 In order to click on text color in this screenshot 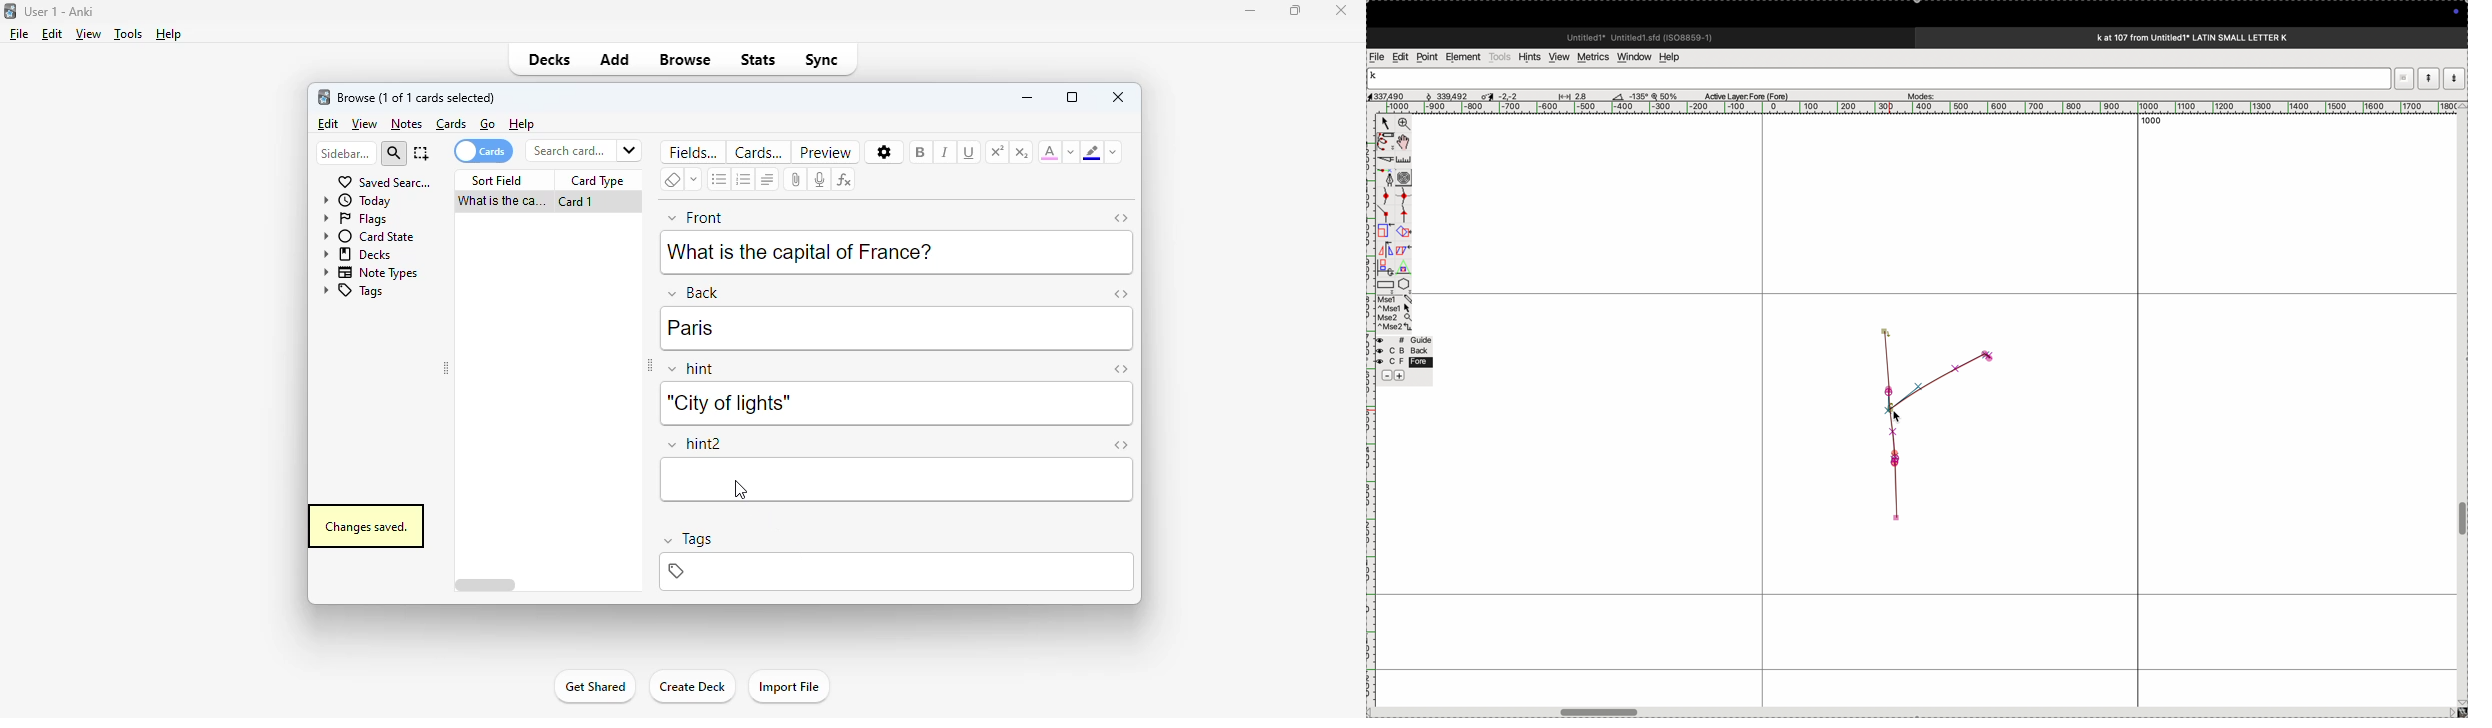, I will do `click(1050, 151)`.